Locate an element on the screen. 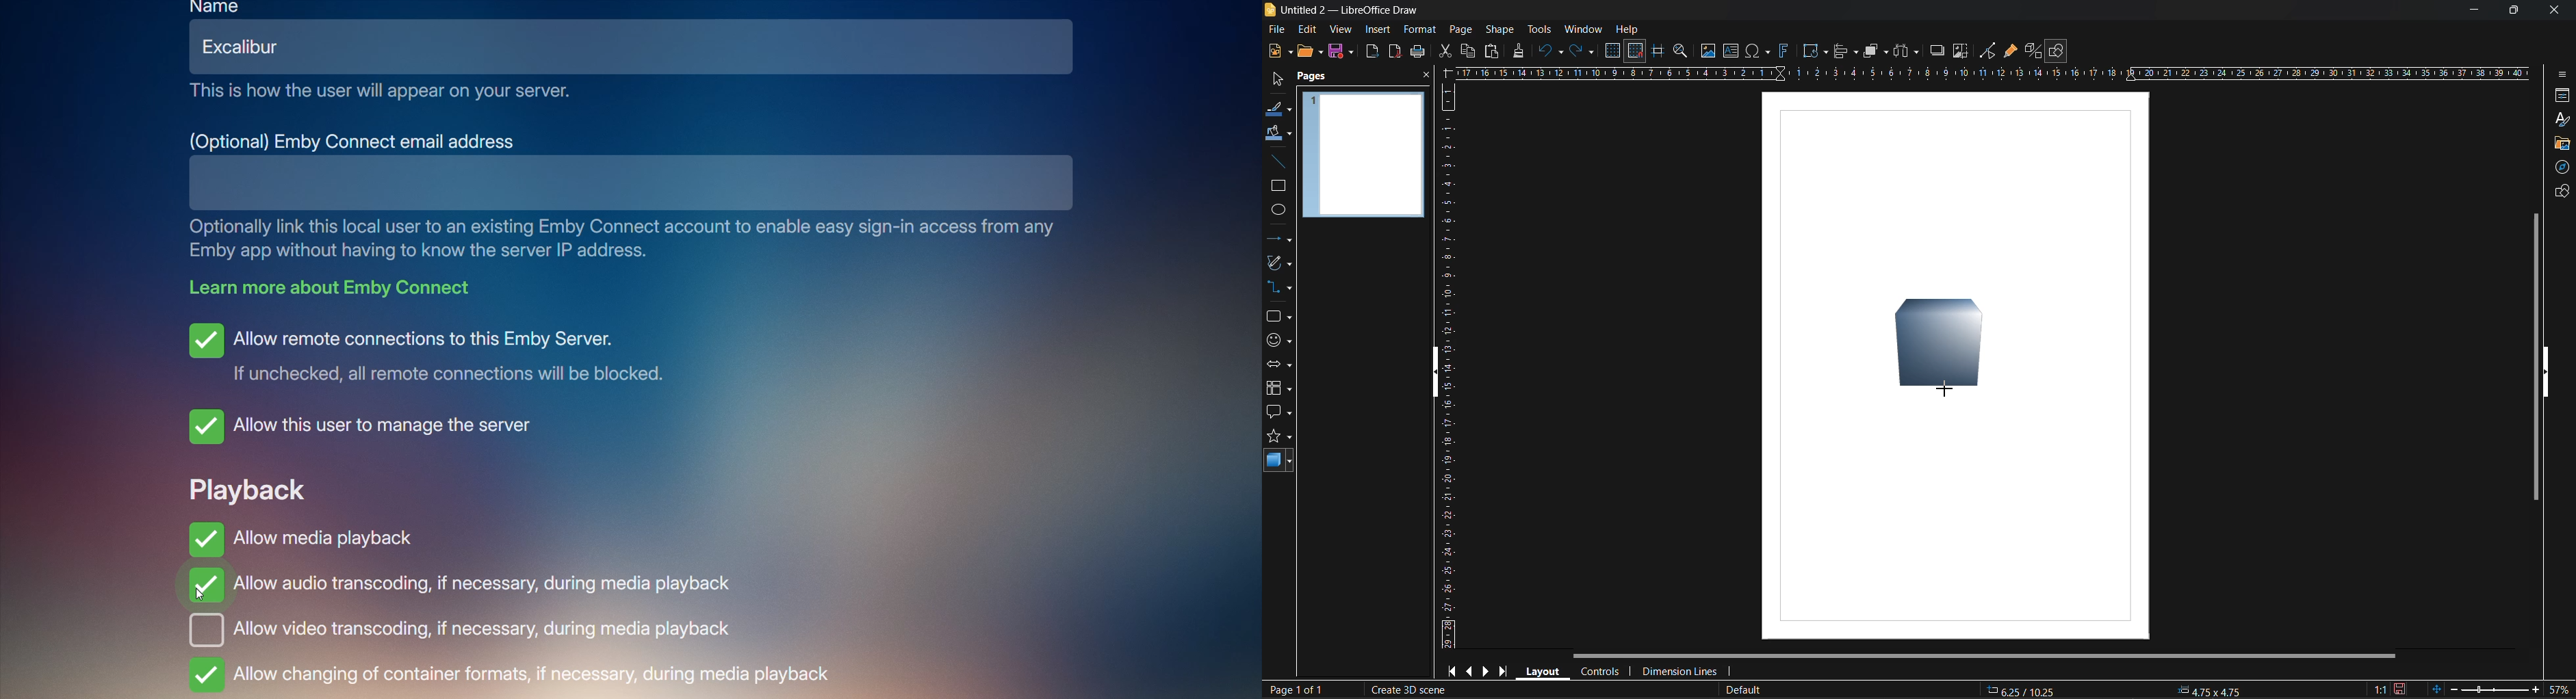 The width and height of the screenshot is (2576, 700). zoom factor is located at coordinates (2560, 688).